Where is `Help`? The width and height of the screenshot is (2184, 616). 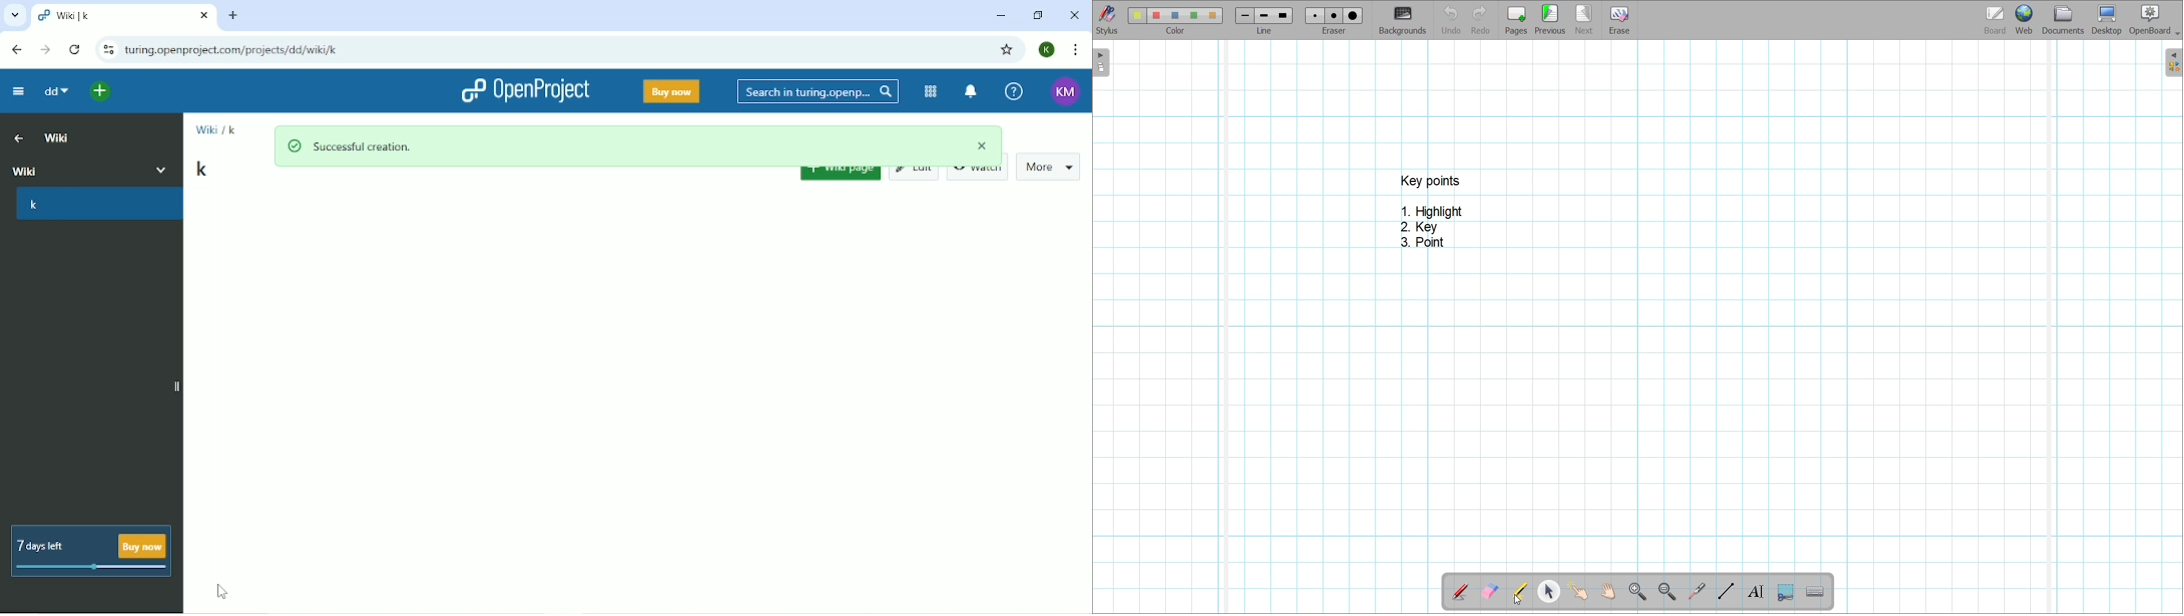
Help is located at coordinates (1014, 91).